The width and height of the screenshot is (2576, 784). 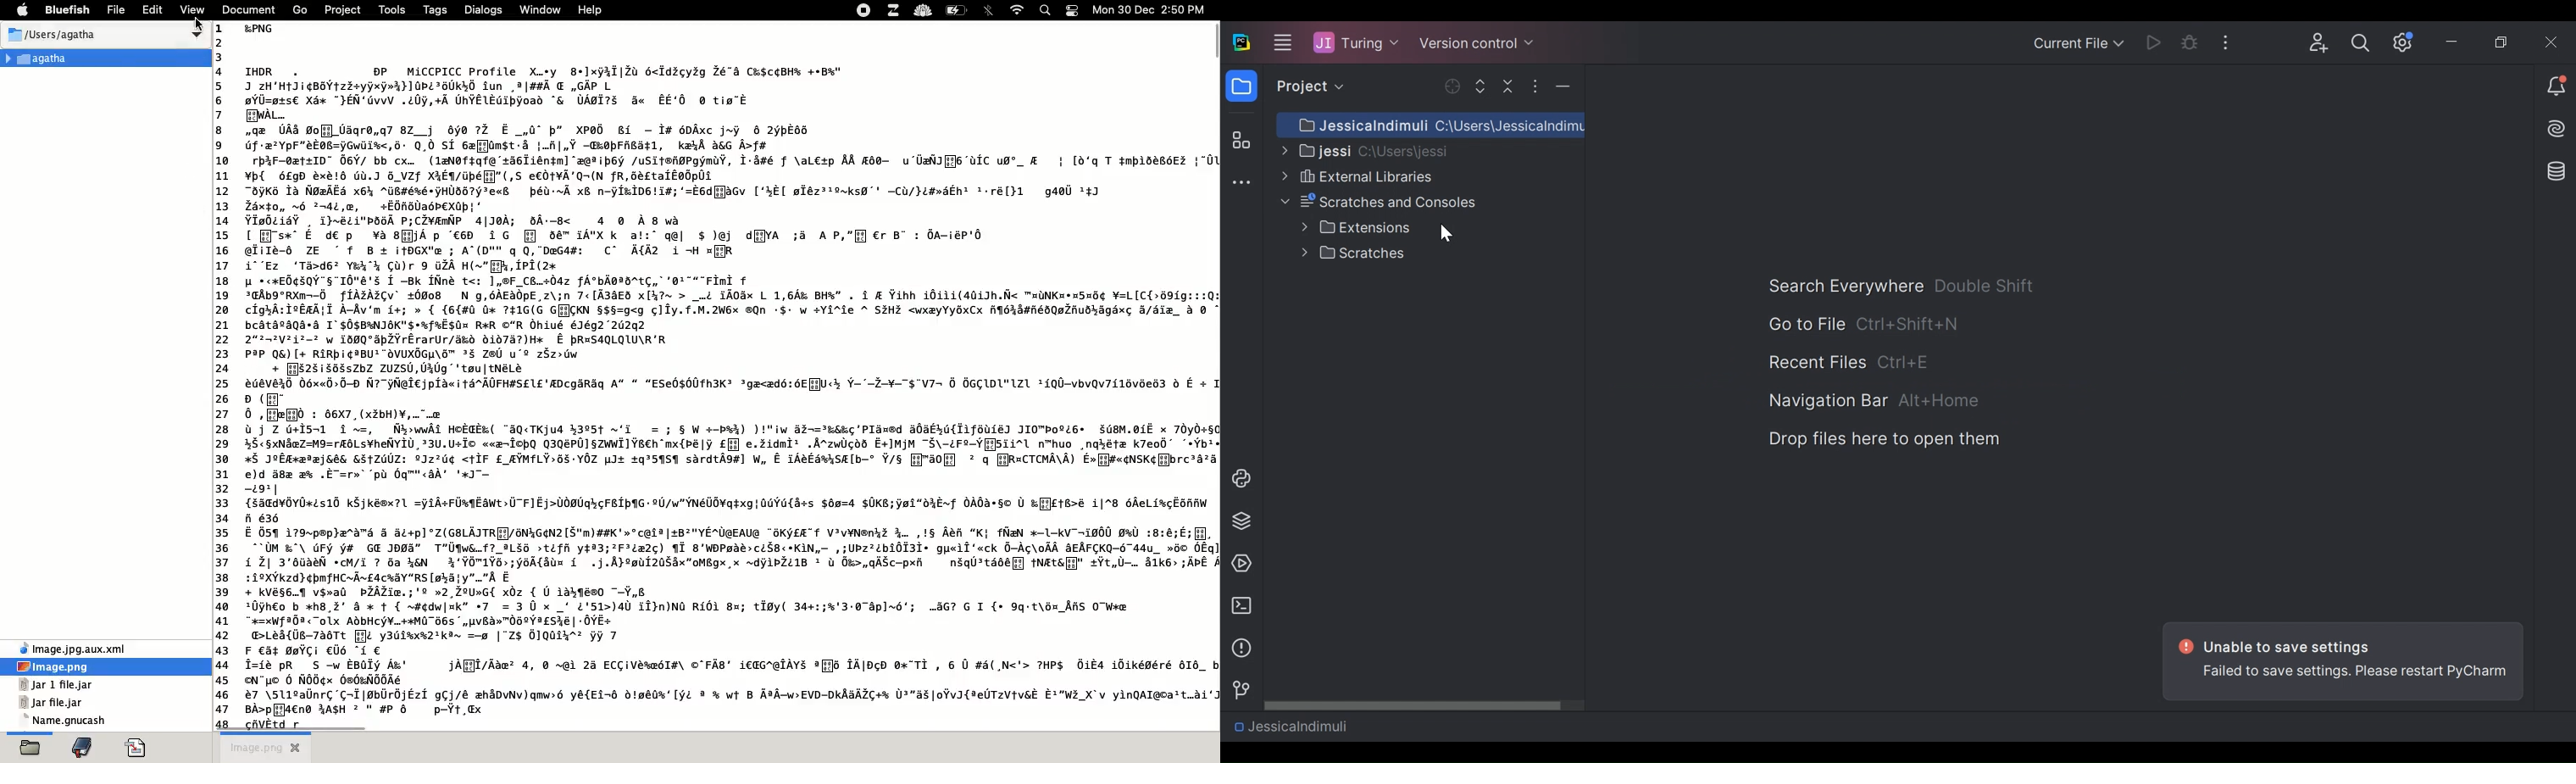 I want to click on Horizontal Scroll bar, so click(x=1424, y=704).